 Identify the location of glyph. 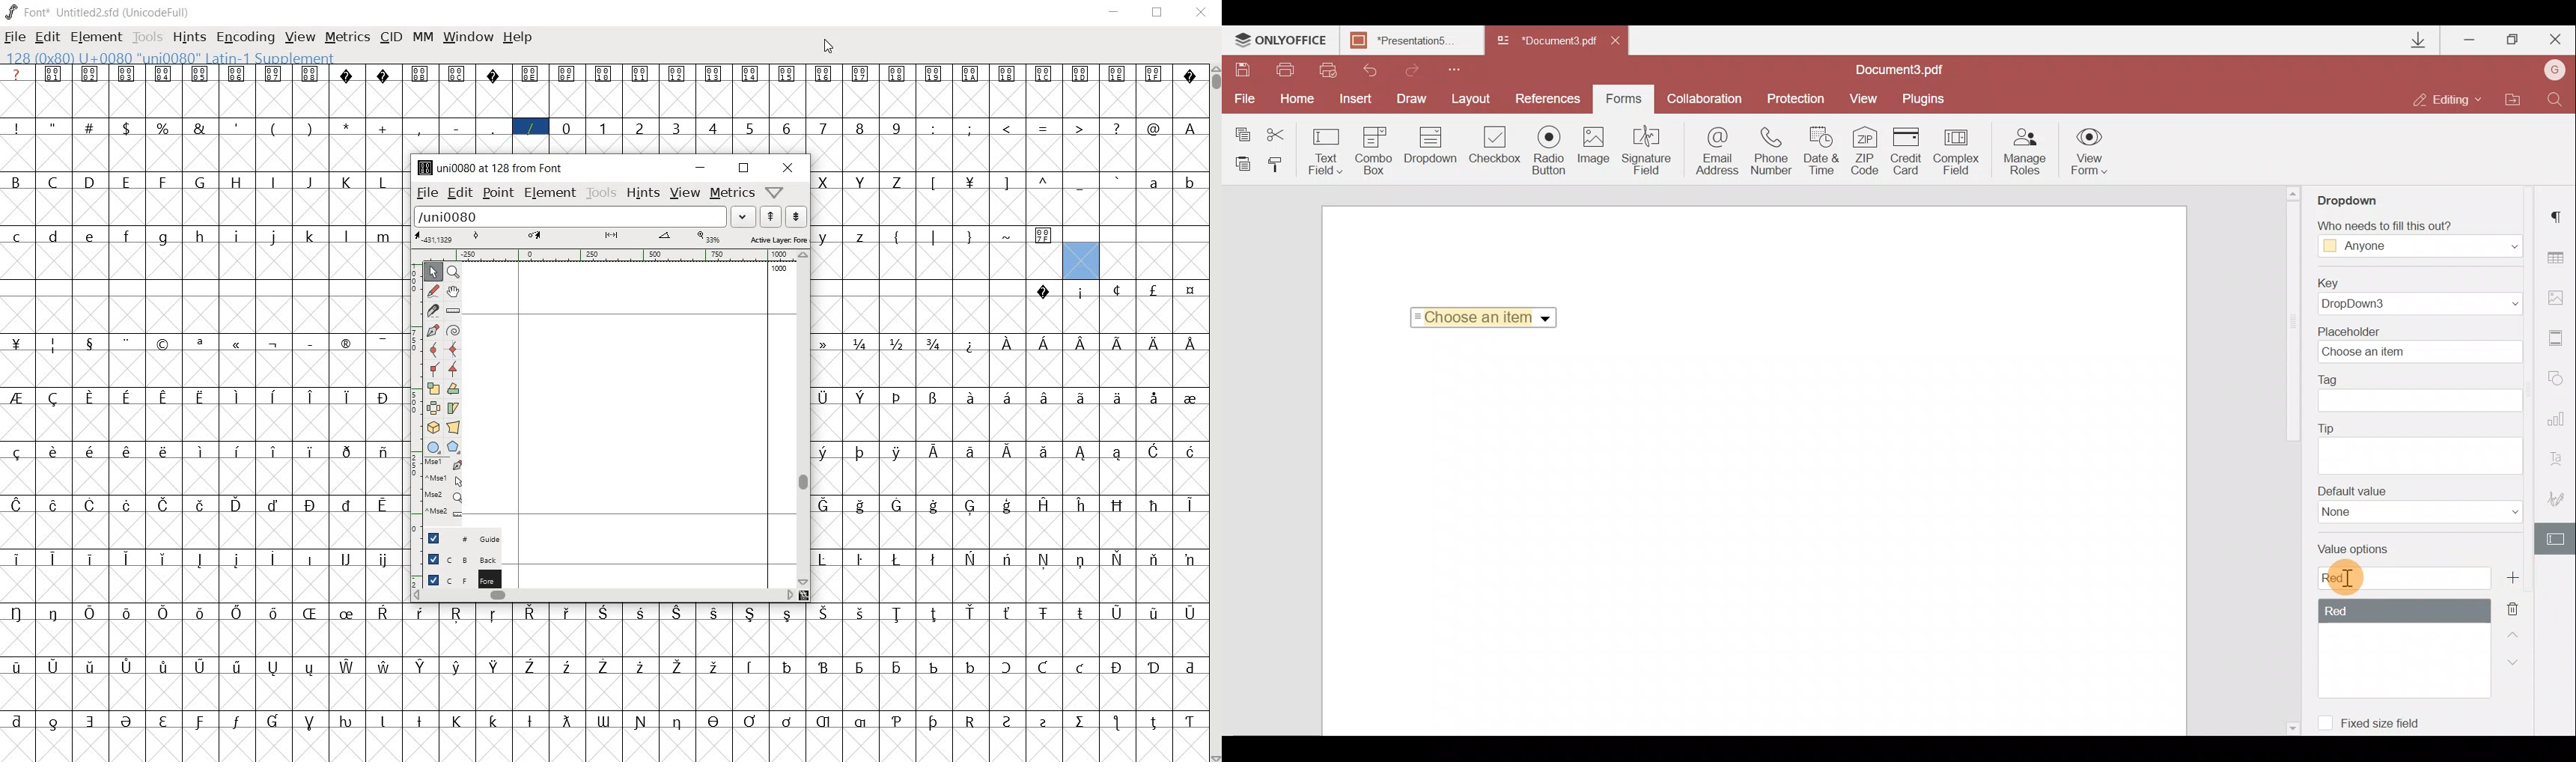
(860, 453).